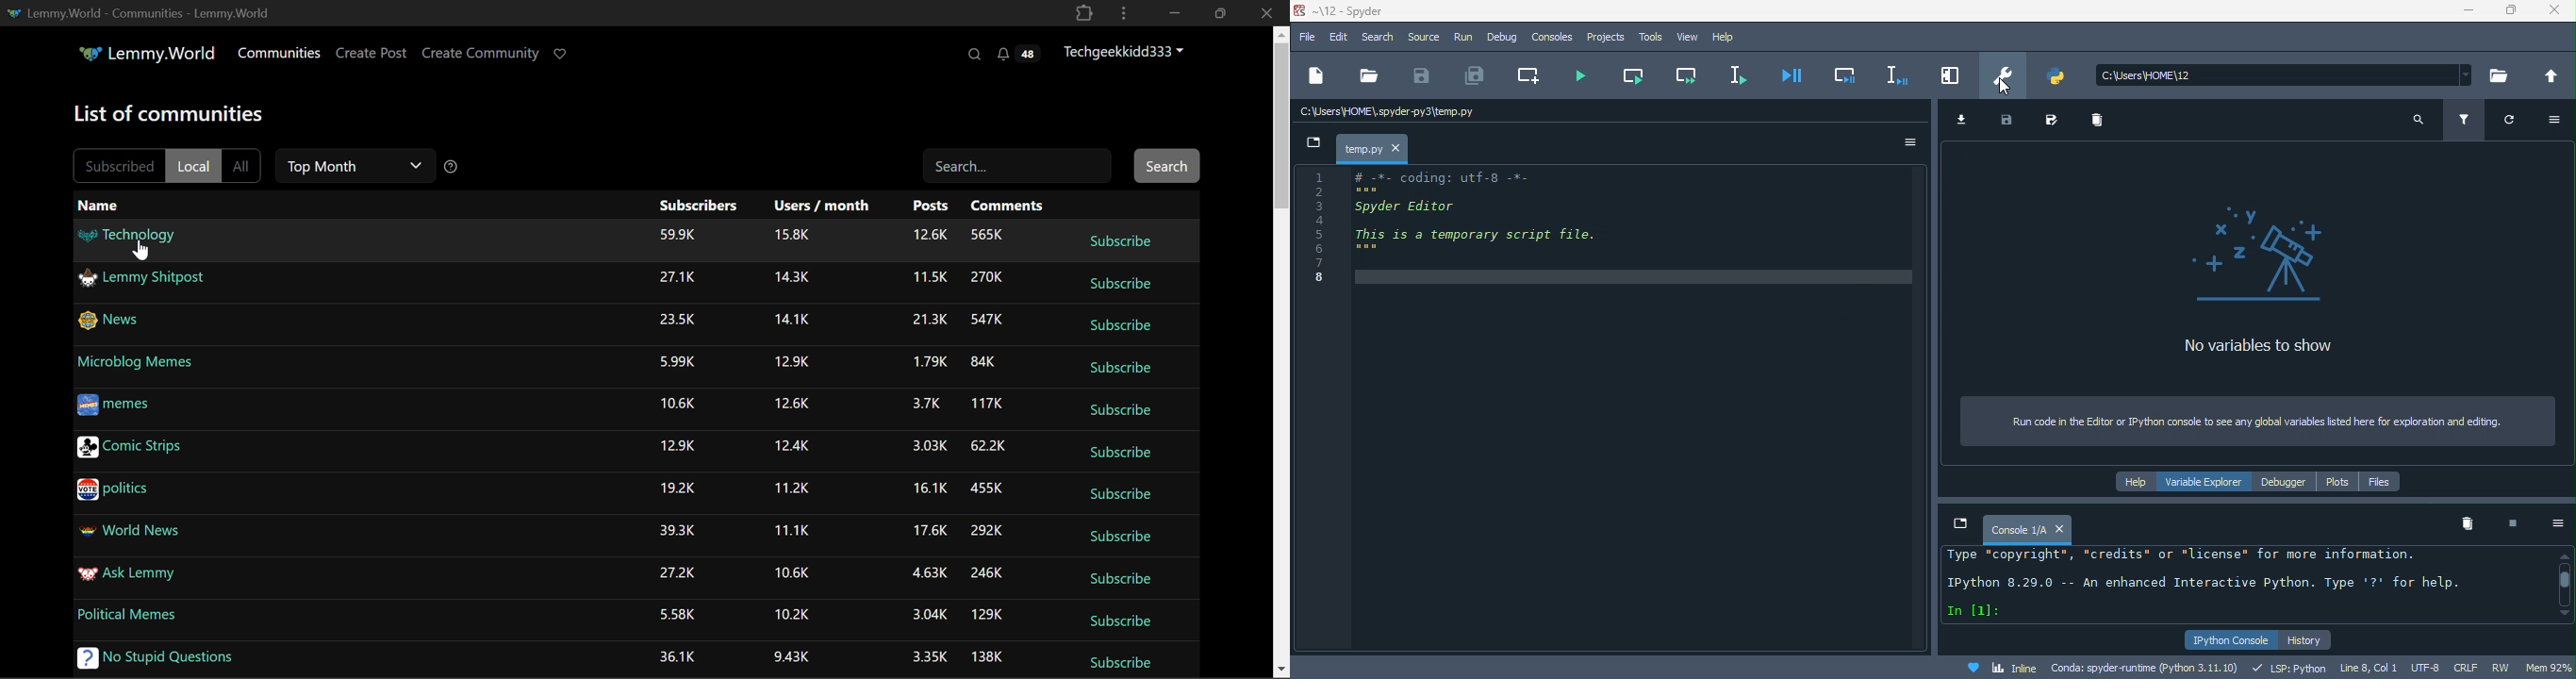 The height and width of the screenshot is (700, 2576). Describe the element at coordinates (2509, 13) in the screenshot. I see `maximize` at that location.